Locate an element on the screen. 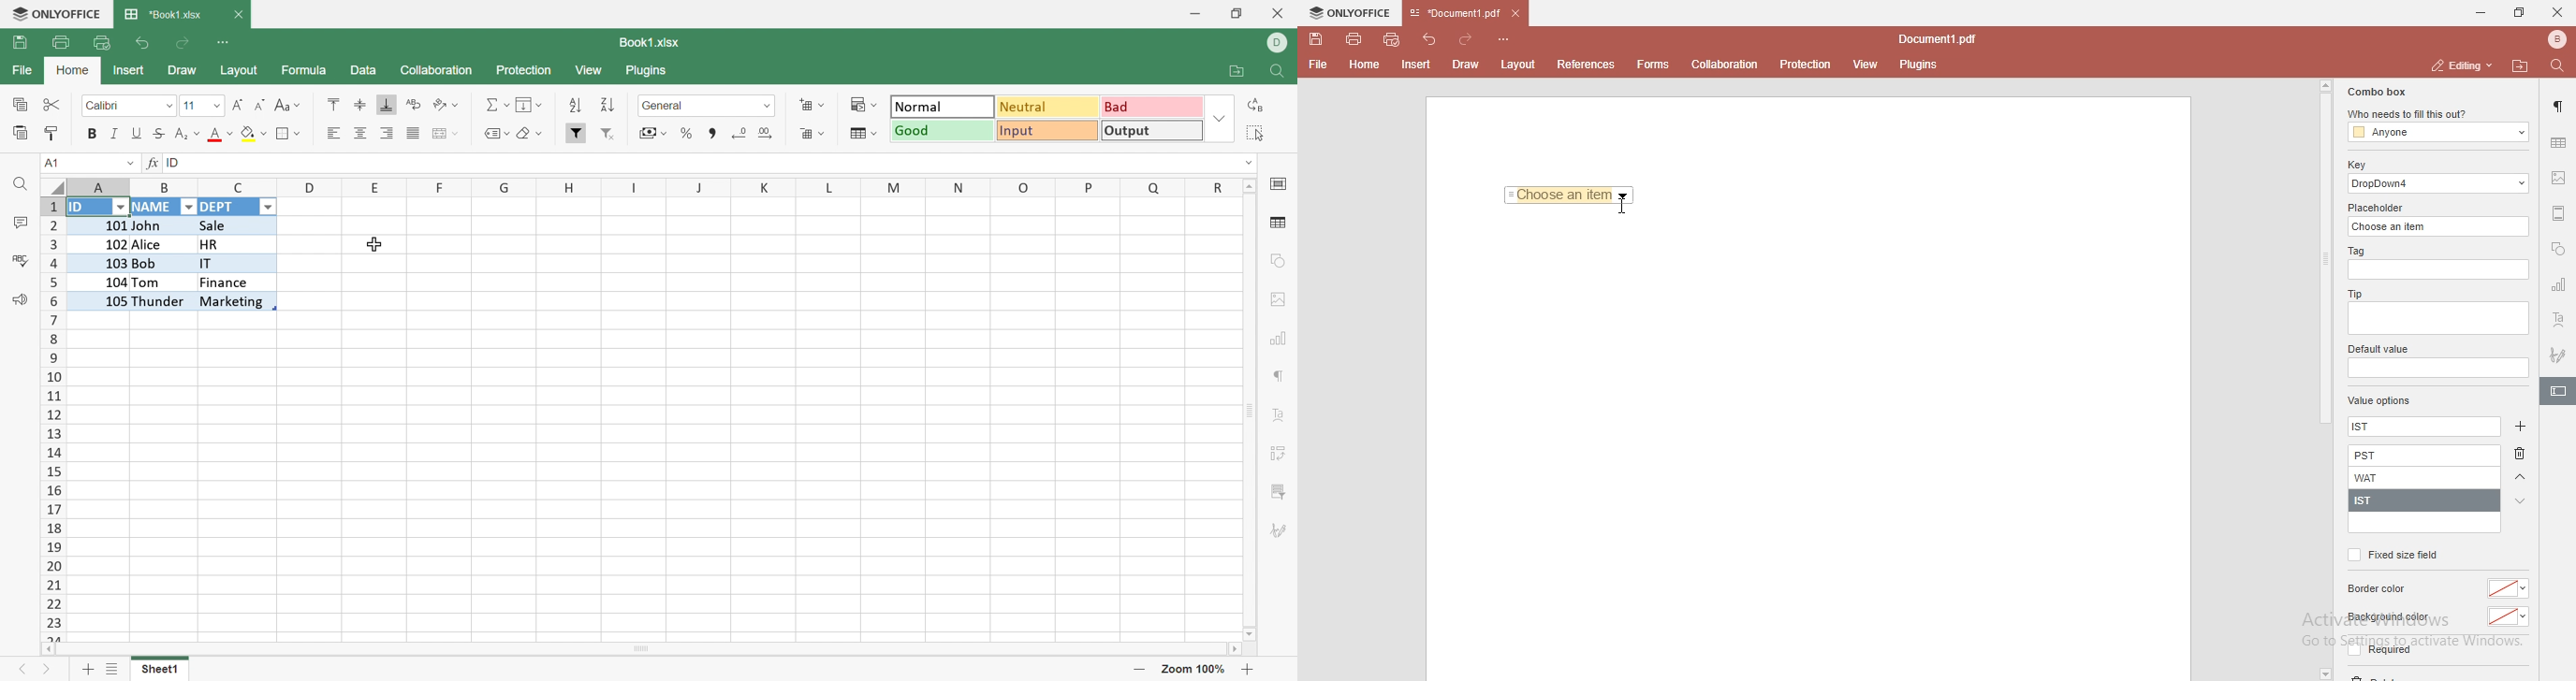  Scroll Bar is located at coordinates (1250, 409).